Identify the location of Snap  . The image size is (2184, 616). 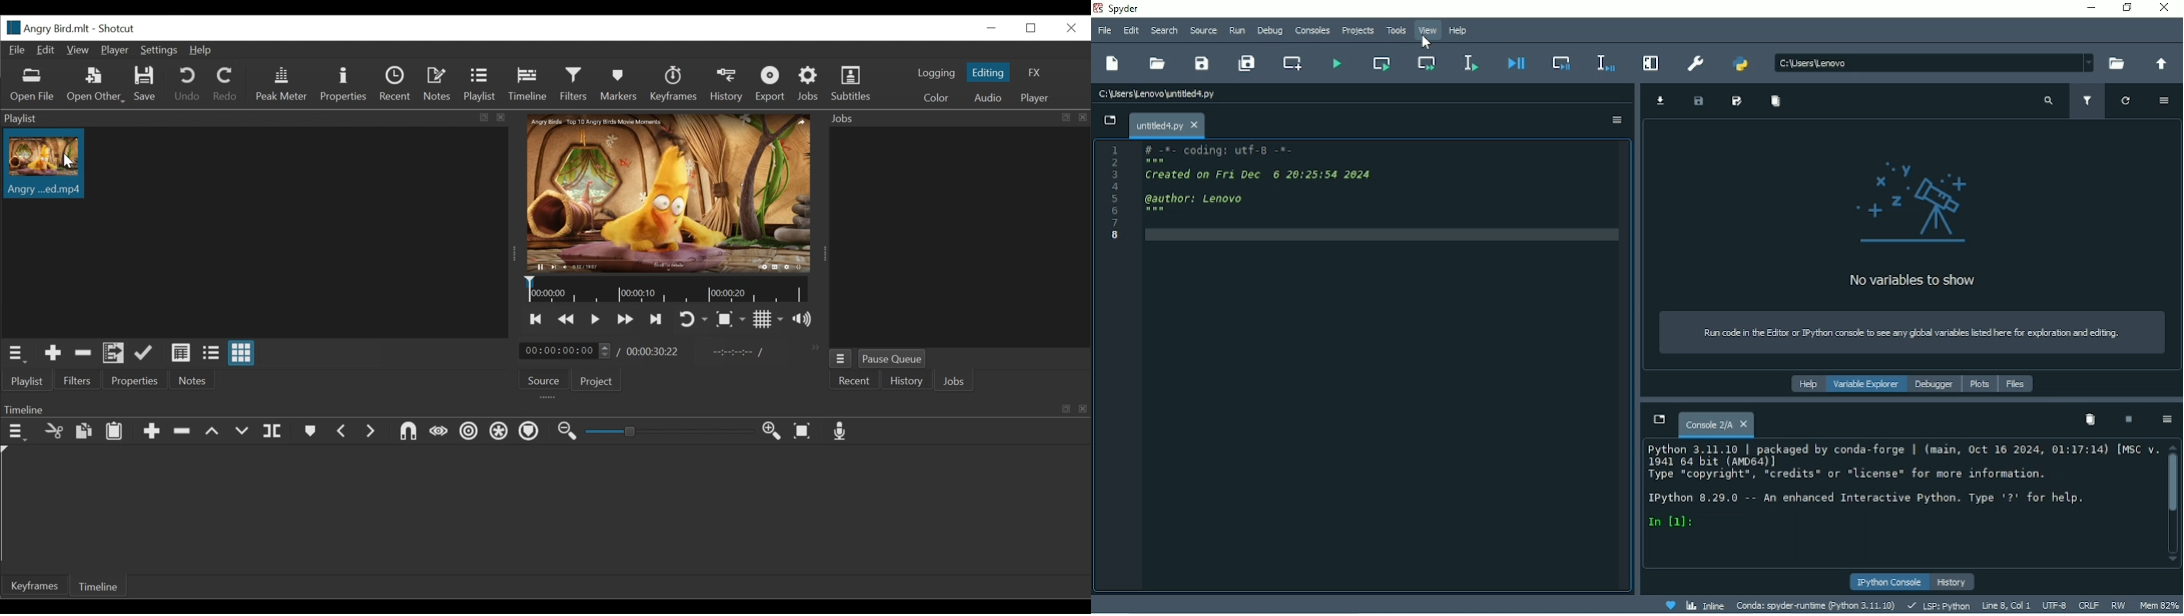
(408, 433).